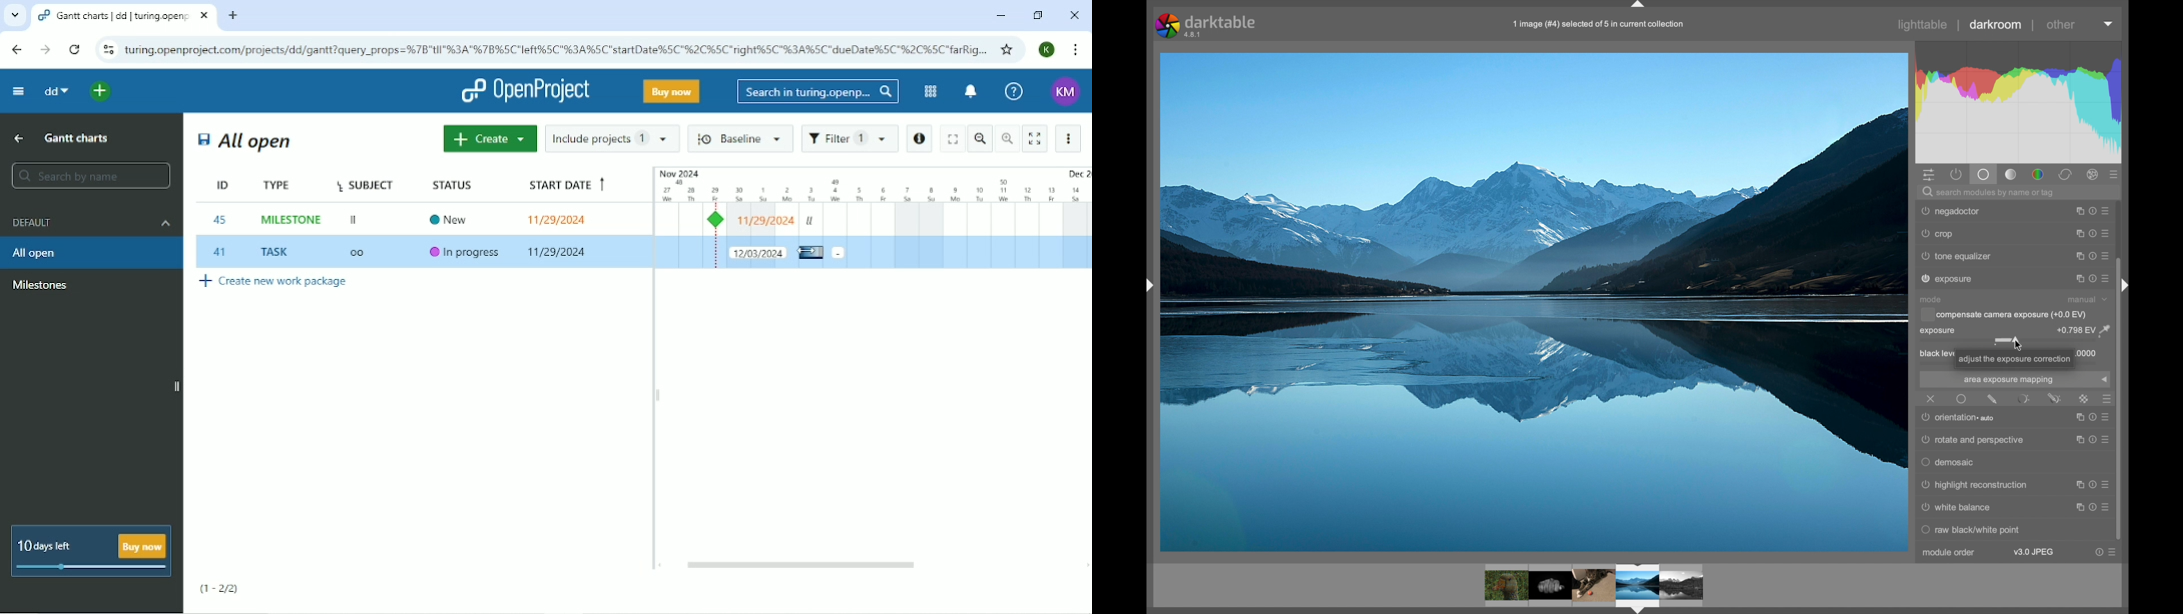  What do you see at coordinates (1935, 354) in the screenshot?
I see `black lev` at bounding box center [1935, 354].